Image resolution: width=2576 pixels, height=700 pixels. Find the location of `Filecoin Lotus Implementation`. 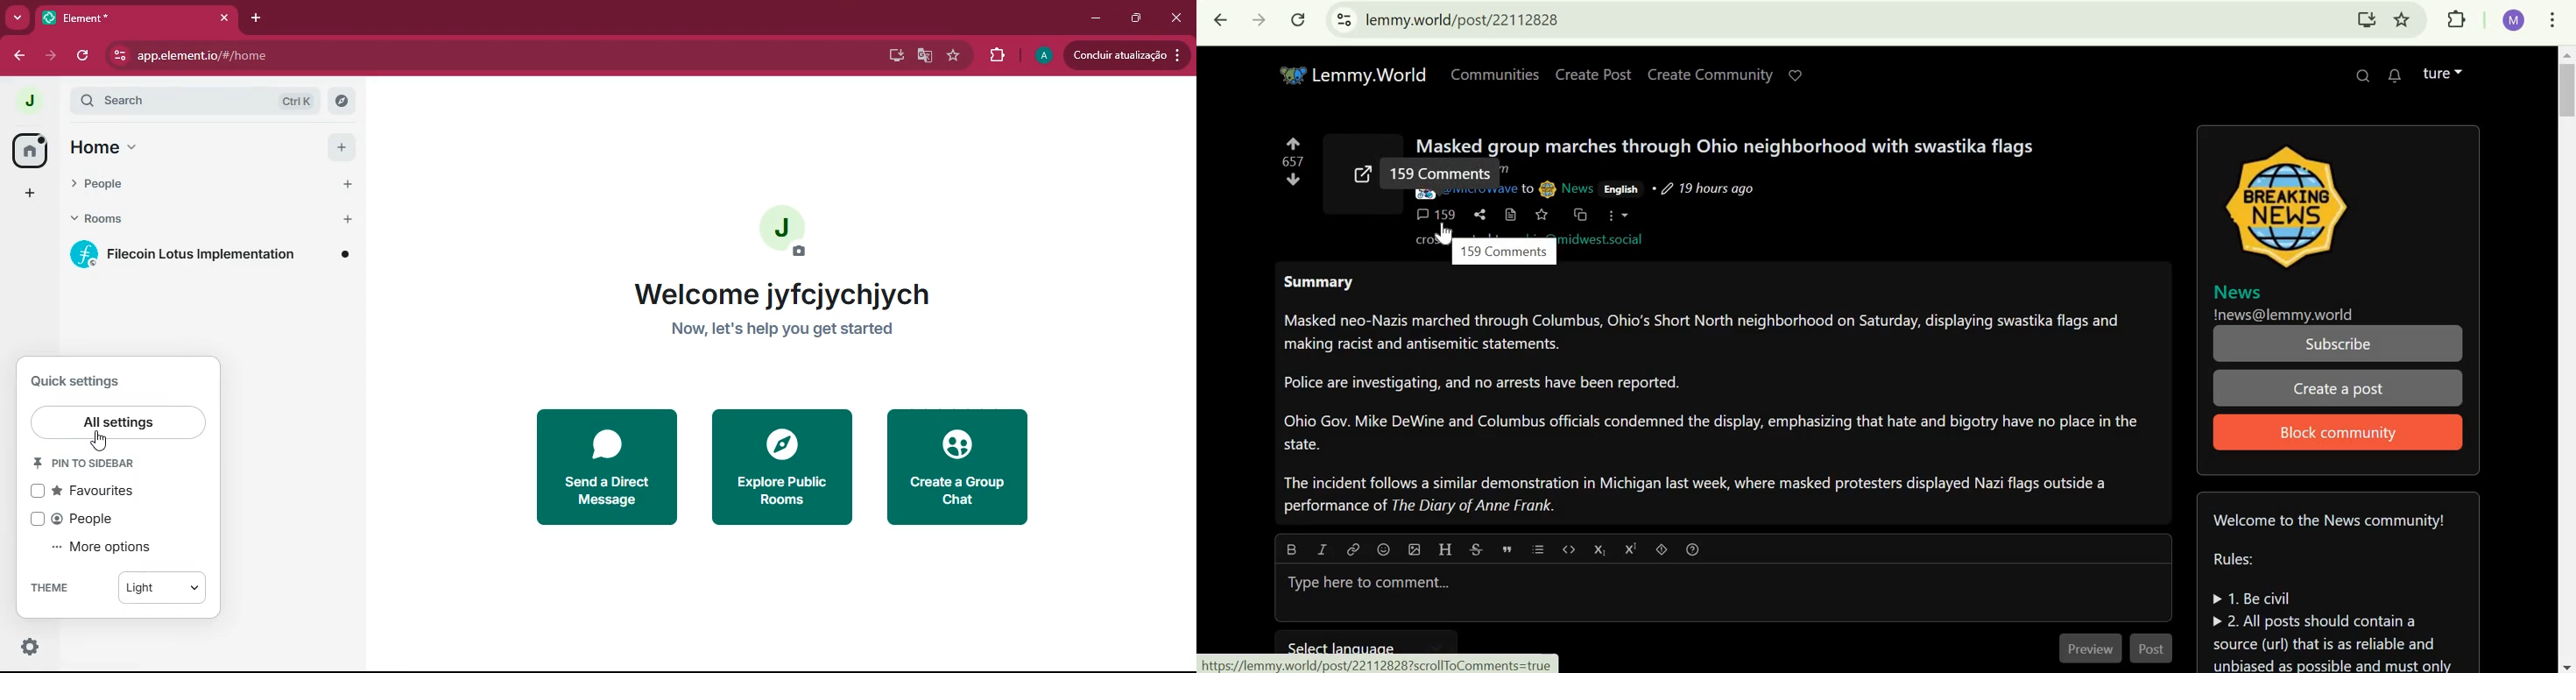

Filecoin Lotus Implementation is located at coordinates (217, 256).